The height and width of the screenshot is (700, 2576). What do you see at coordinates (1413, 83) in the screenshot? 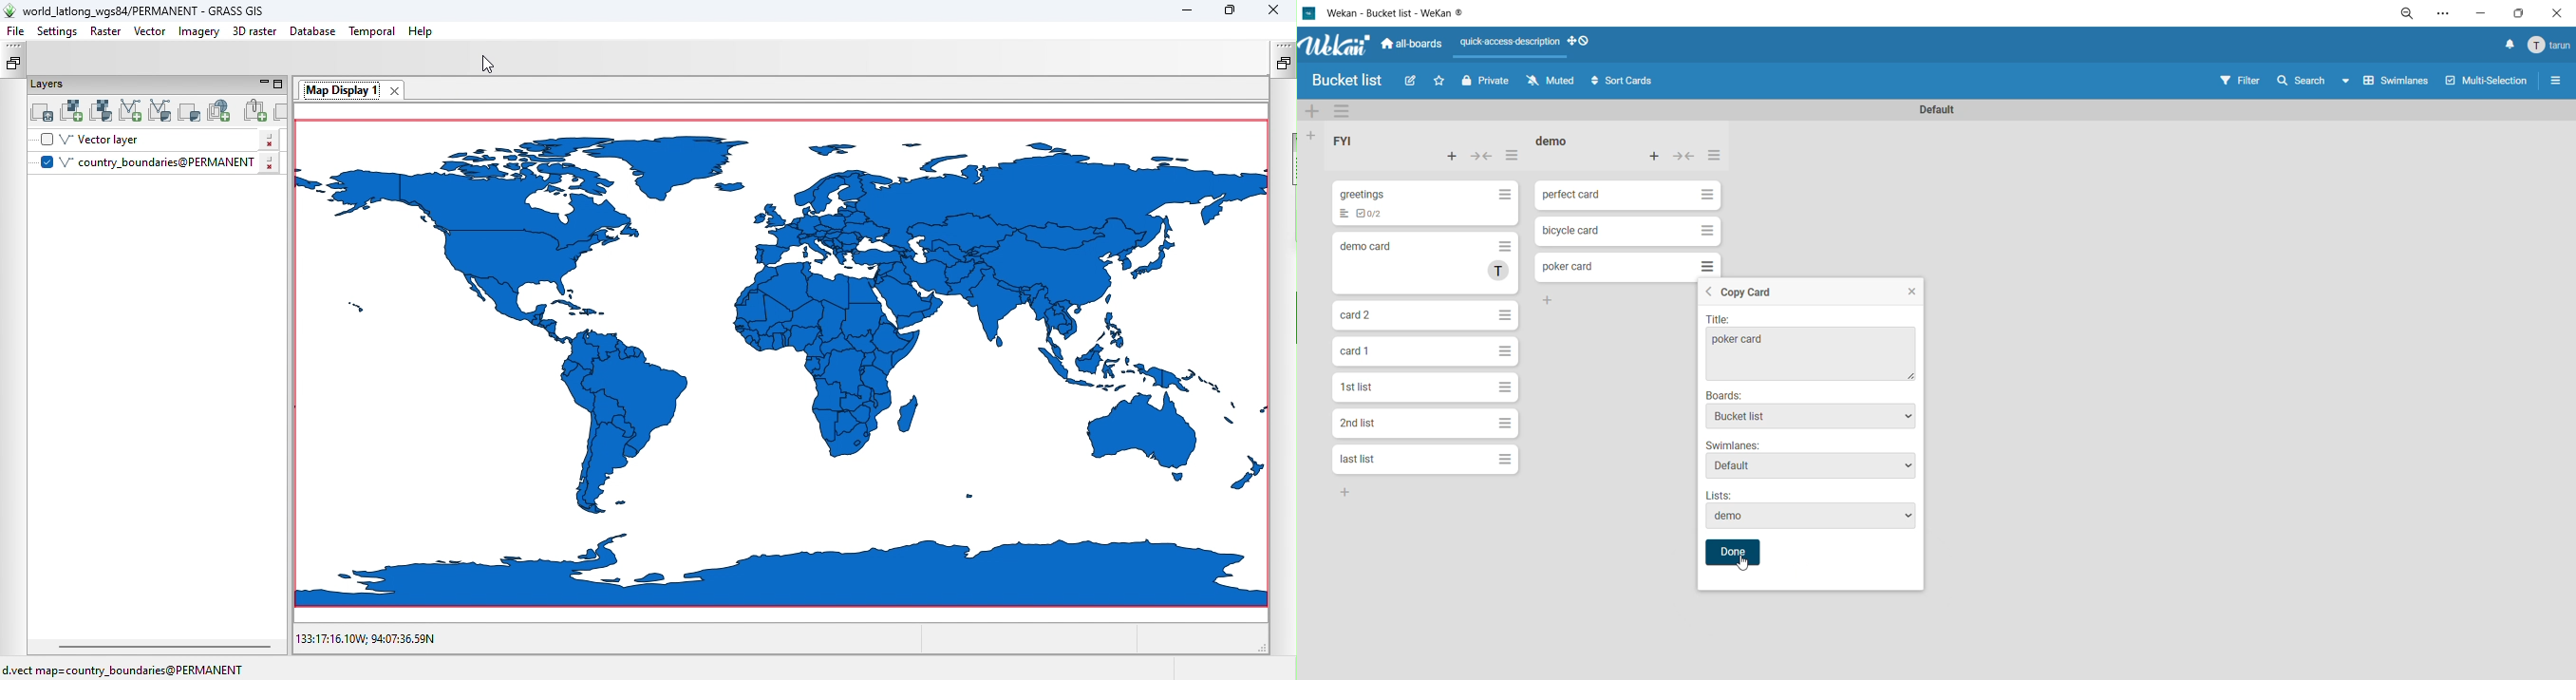
I see `edit` at bounding box center [1413, 83].